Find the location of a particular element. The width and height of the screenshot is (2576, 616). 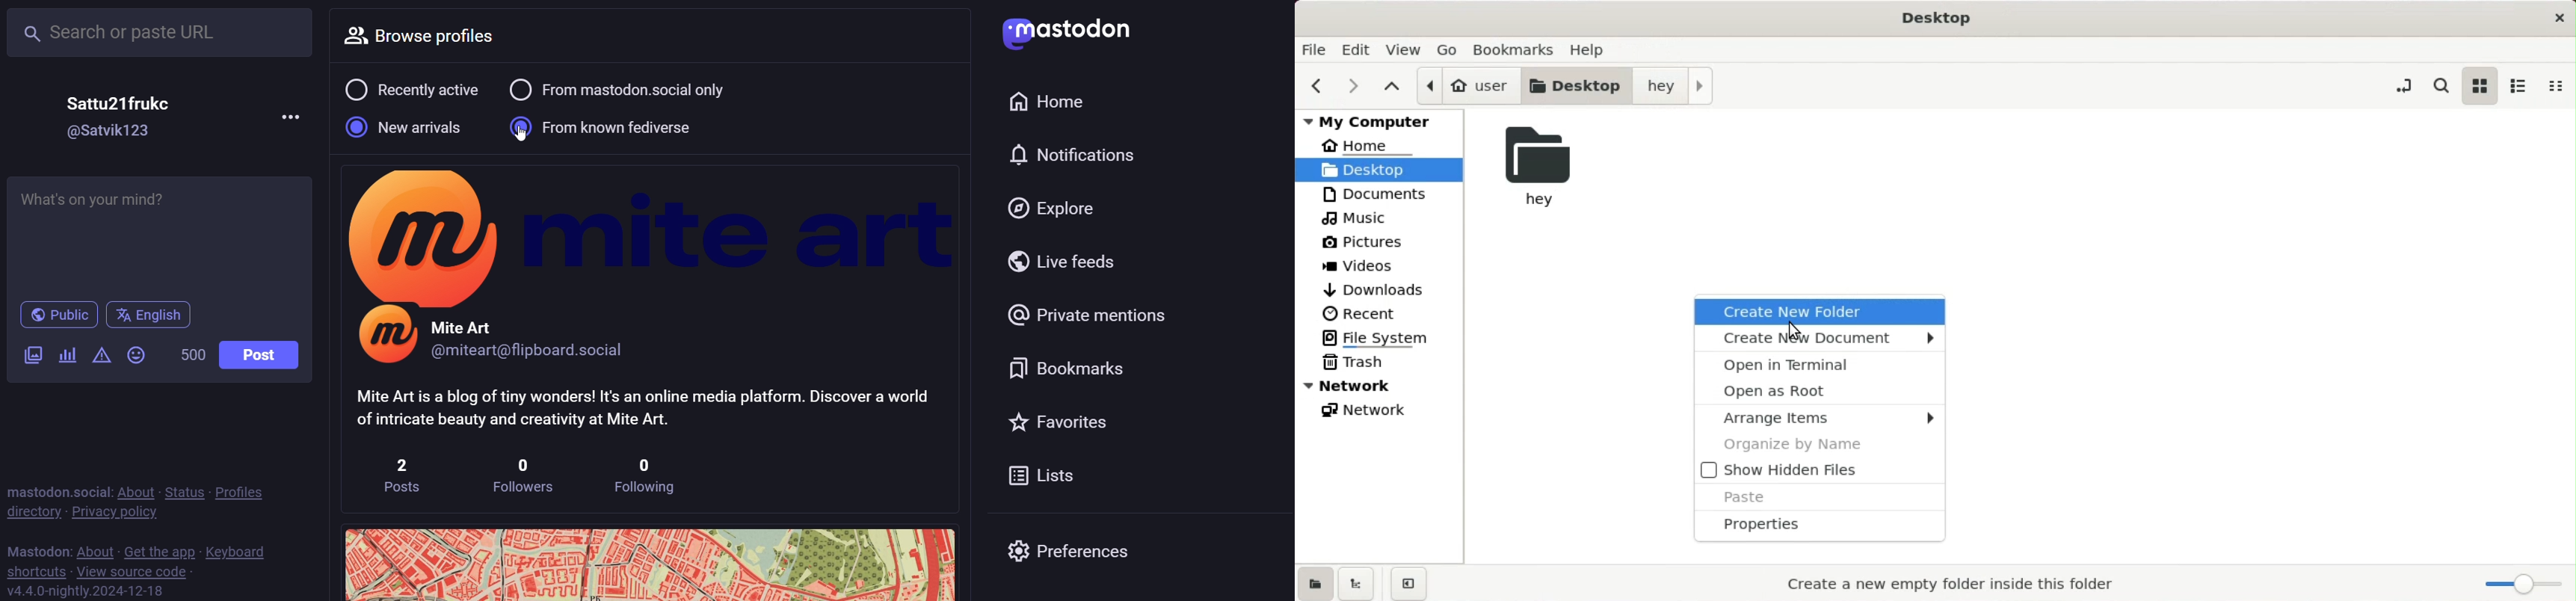

public is located at coordinates (58, 317).